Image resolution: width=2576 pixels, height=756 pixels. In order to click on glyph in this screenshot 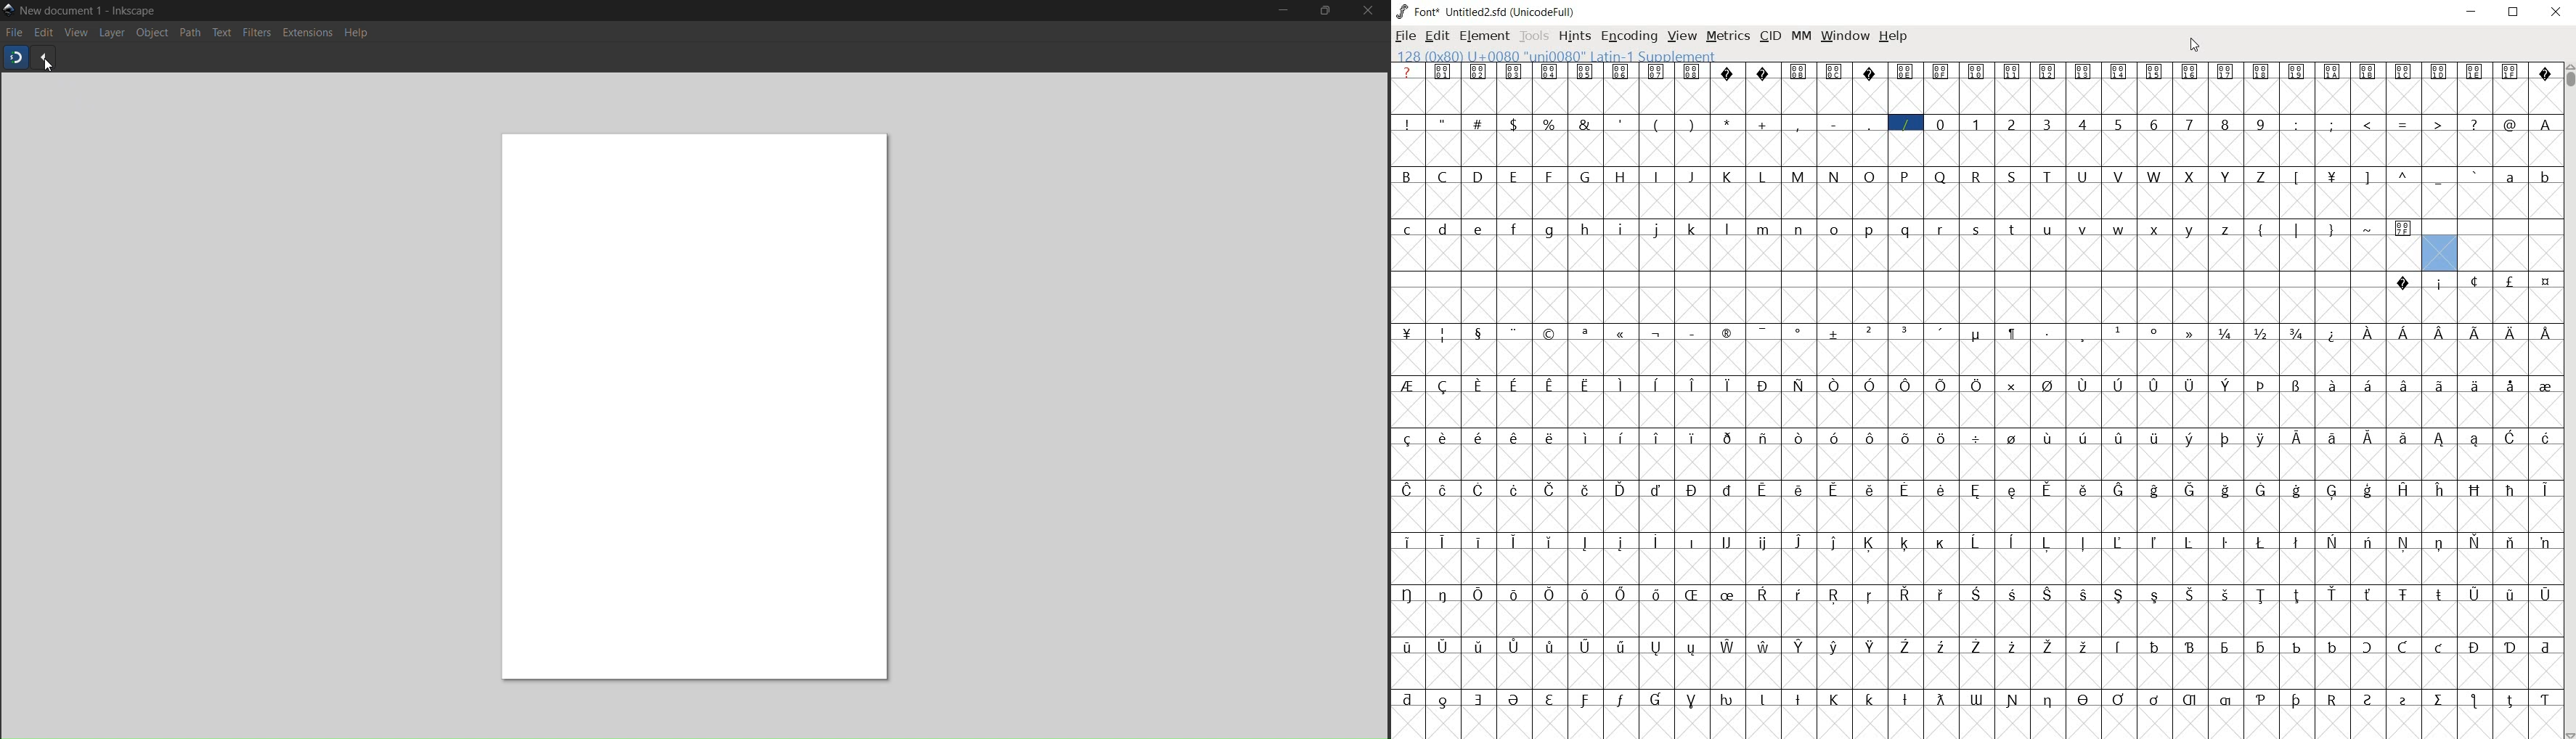, I will do `click(1585, 646)`.